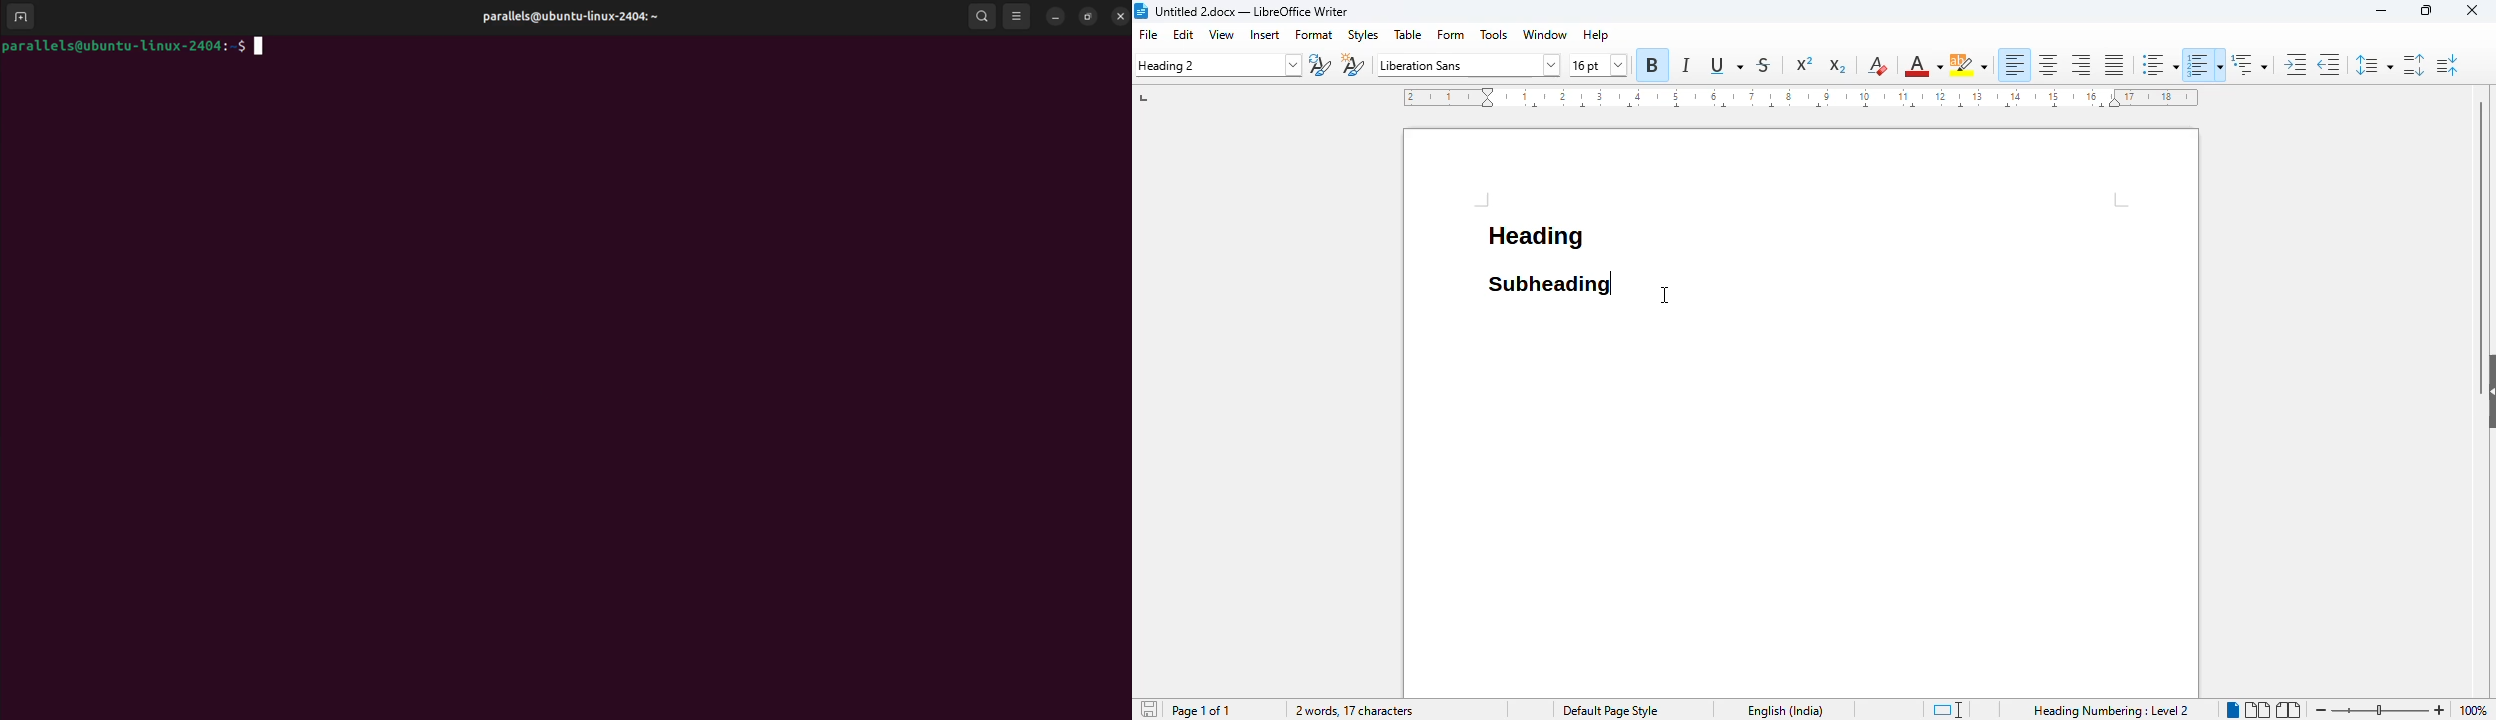 The height and width of the screenshot is (728, 2520). Describe the element at coordinates (1320, 65) in the screenshot. I see `update selected style` at that location.